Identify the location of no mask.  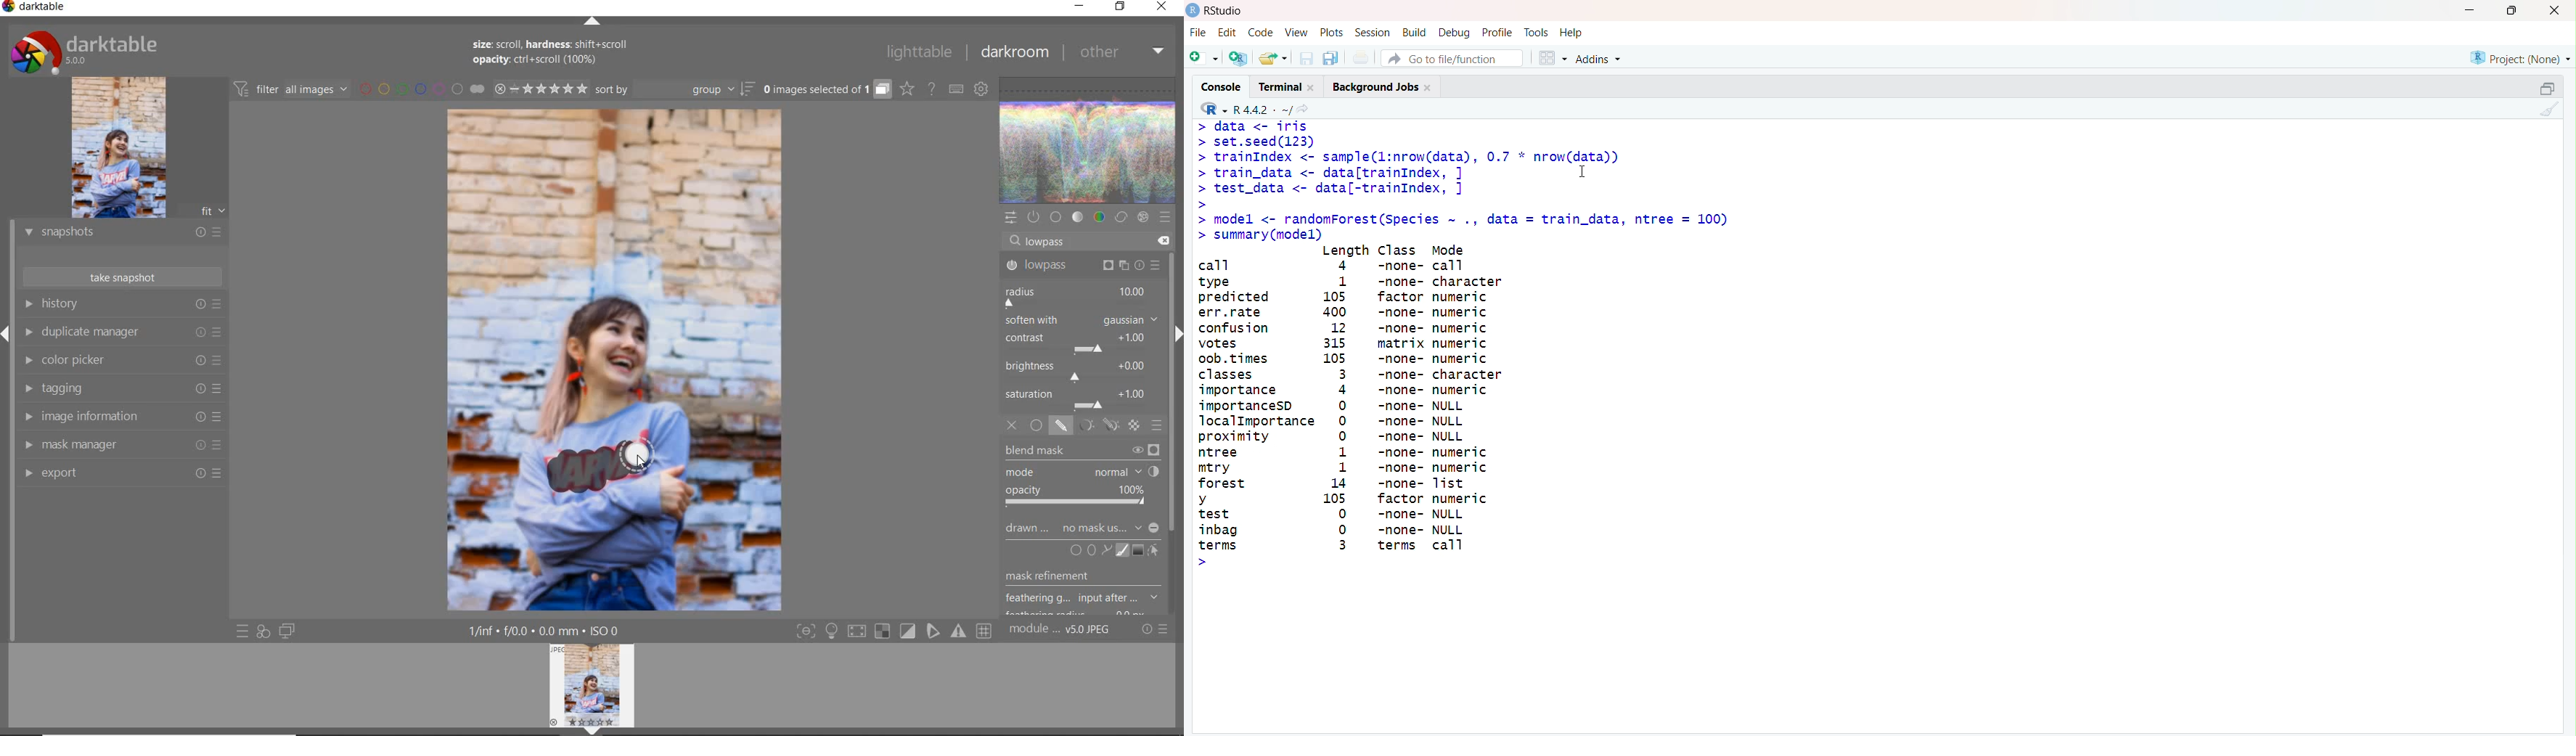
(1110, 529).